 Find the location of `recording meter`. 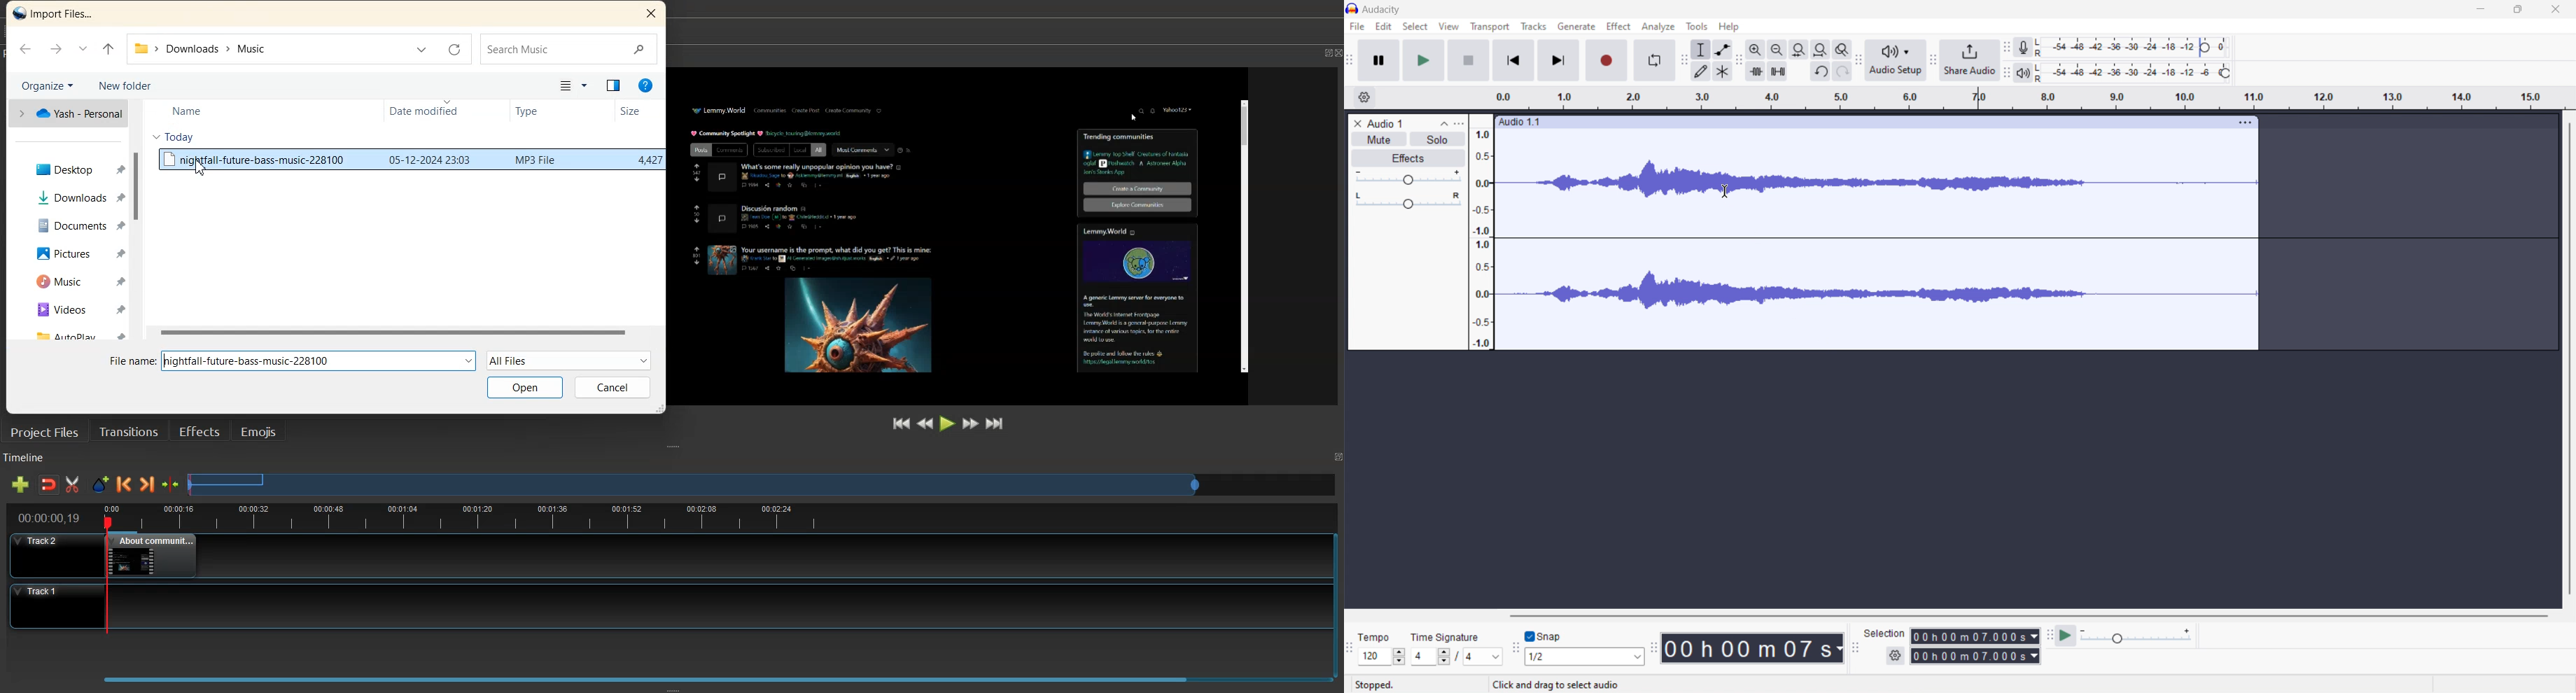

recording meter is located at coordinates (2024, 47).